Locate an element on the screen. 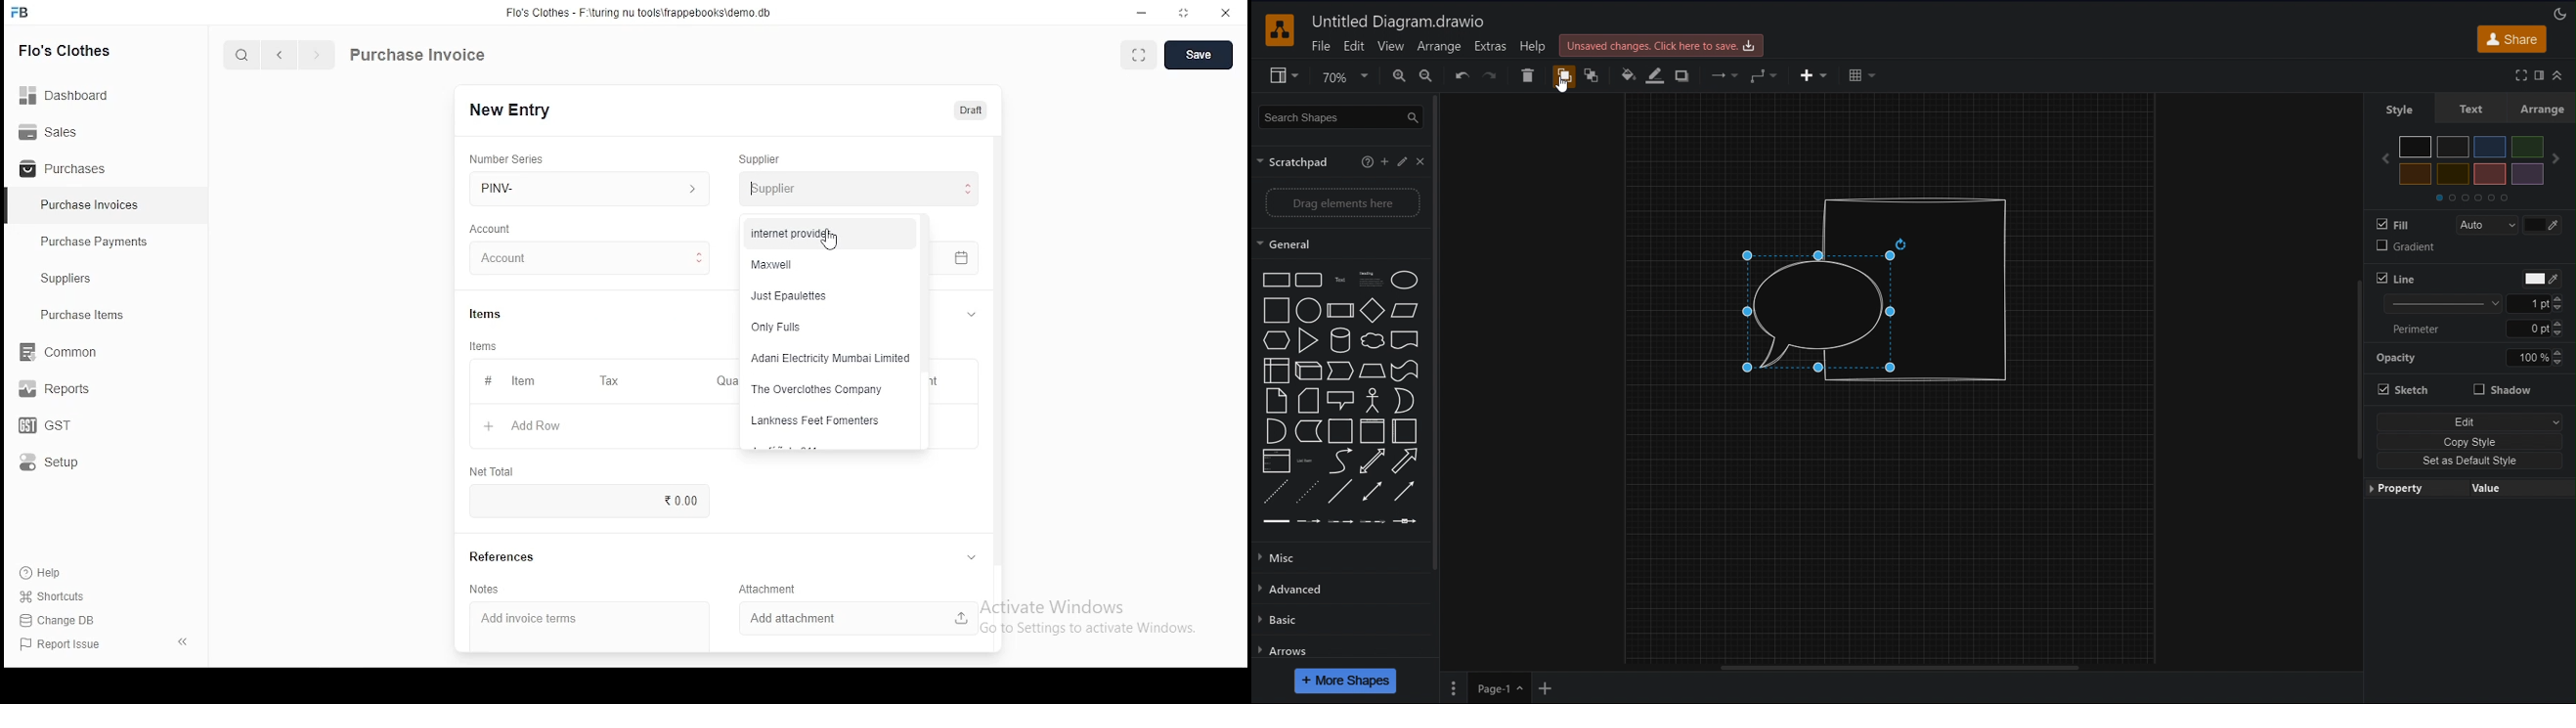  Vertical slide bar for sidebar is located at coordinates (1434, 334).